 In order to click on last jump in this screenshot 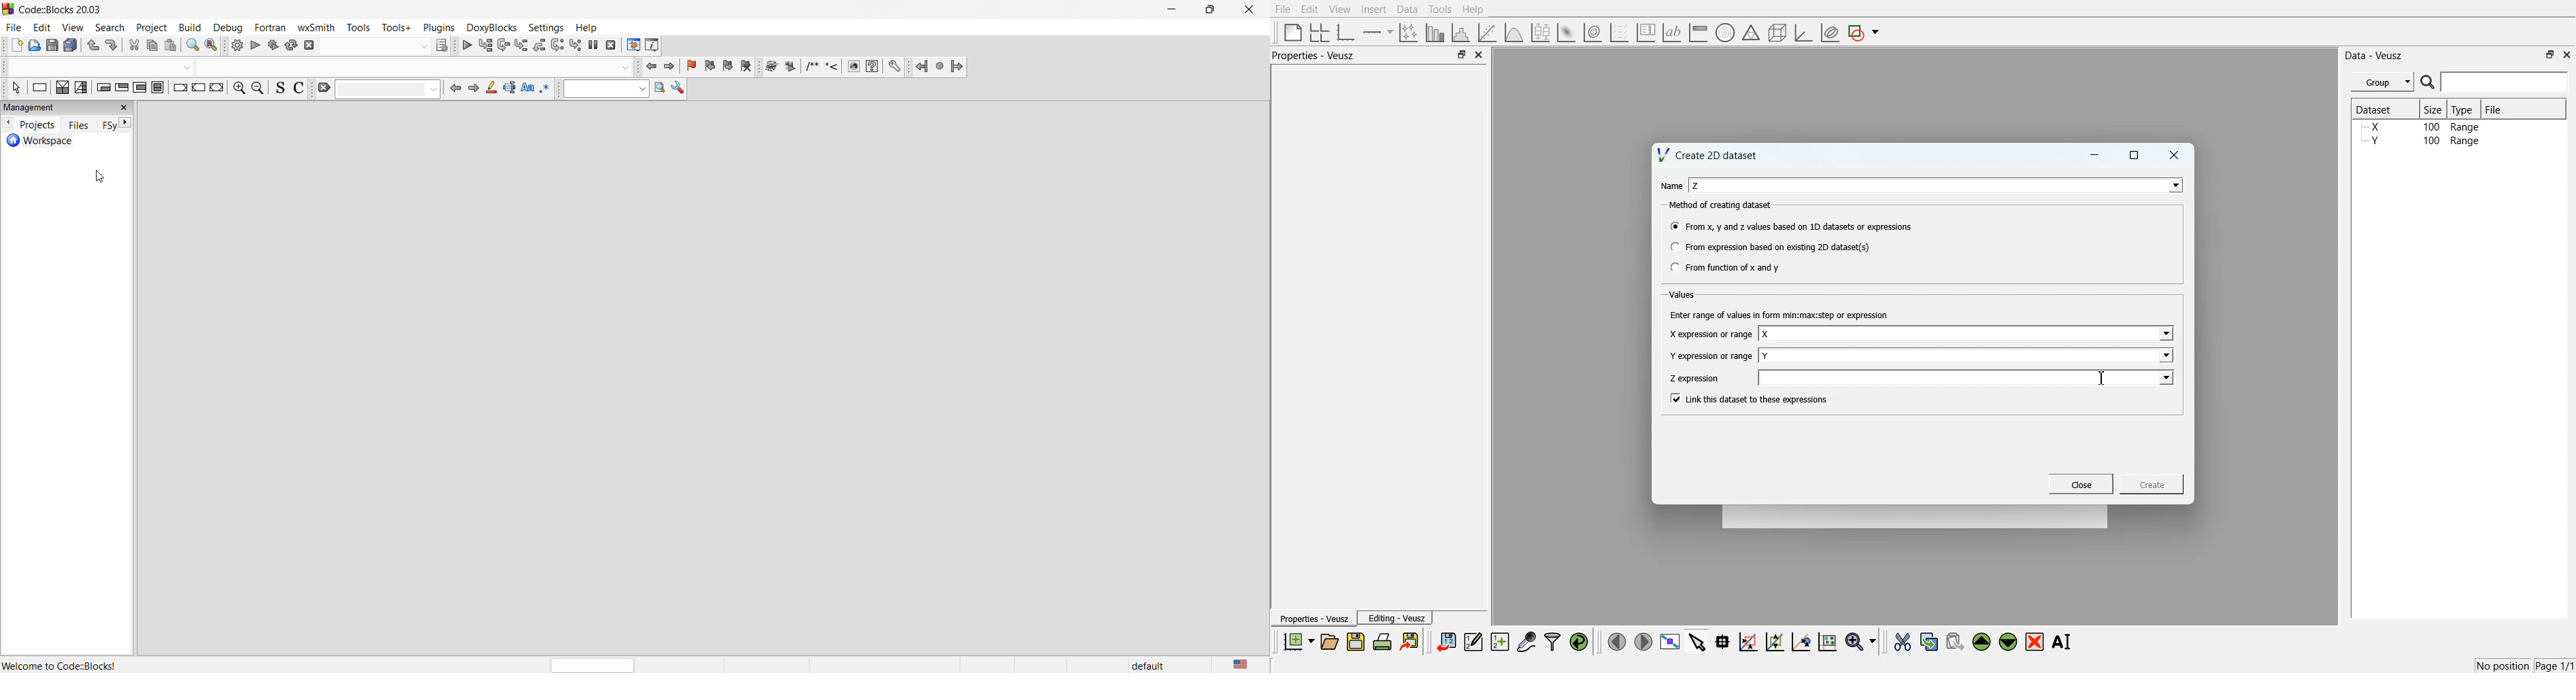, I will do `click(938, 68)`.